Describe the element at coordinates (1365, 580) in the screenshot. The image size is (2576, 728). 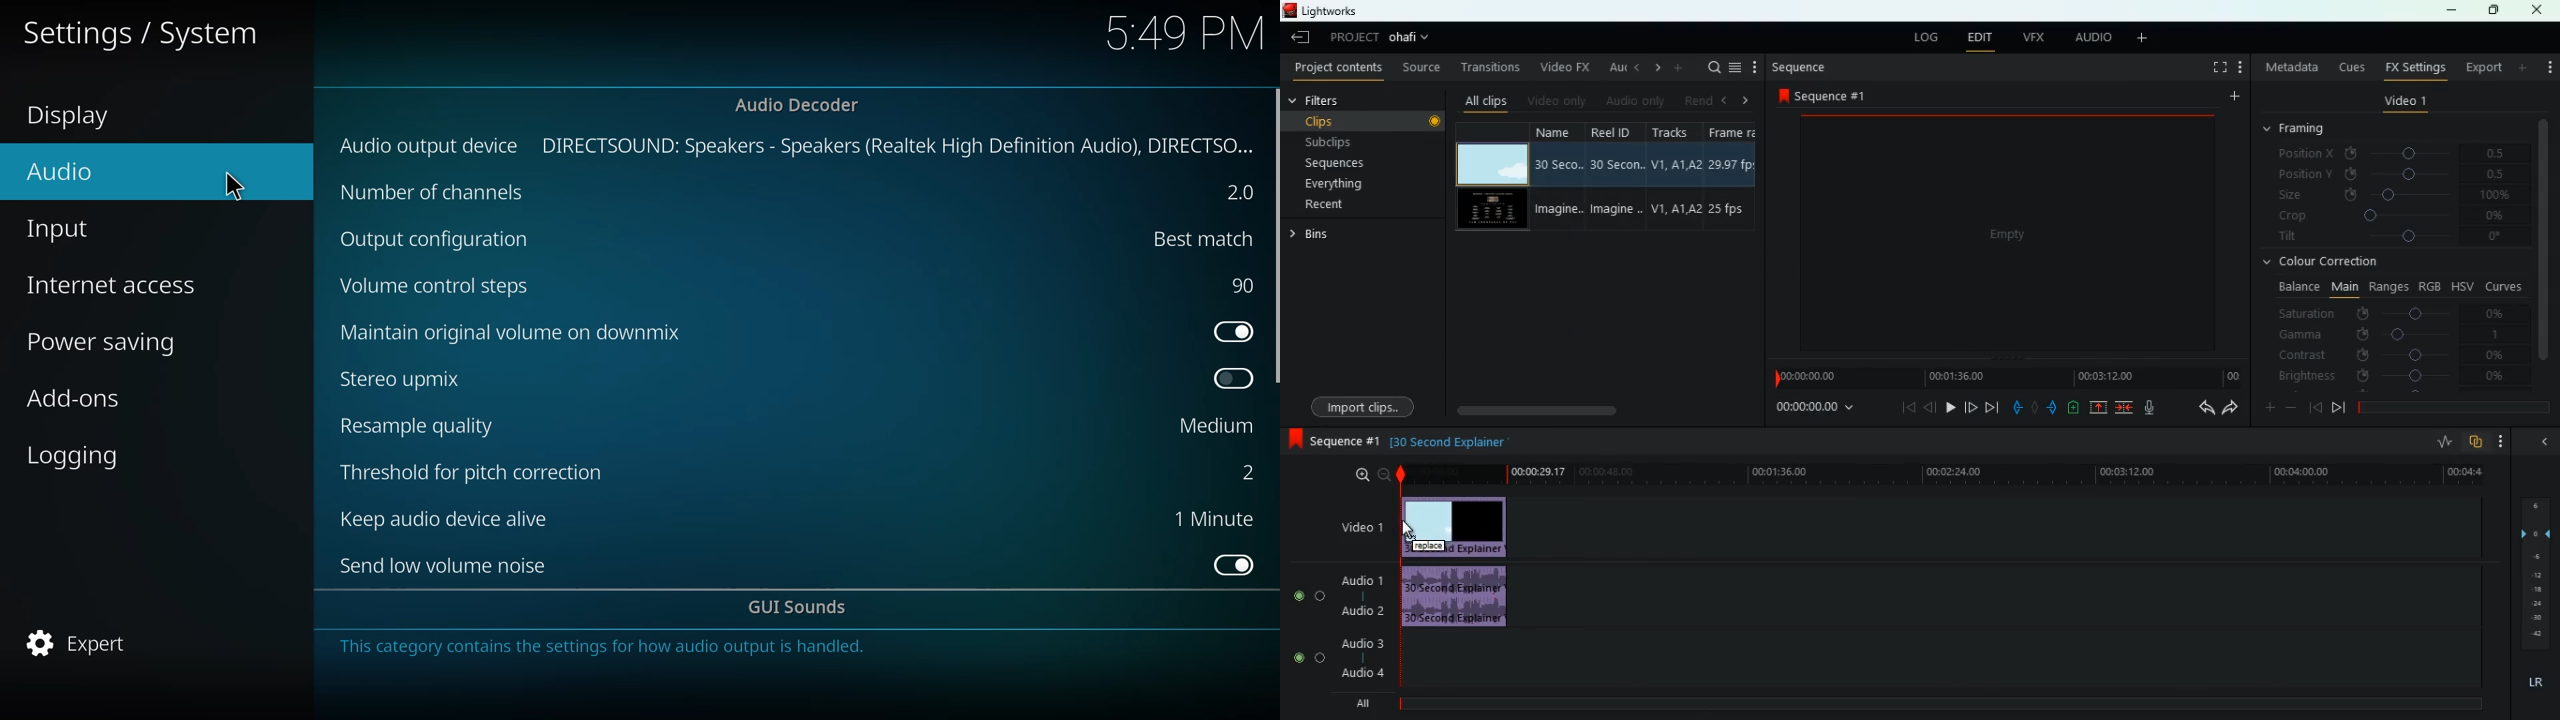
I see `audio 1` at that location.